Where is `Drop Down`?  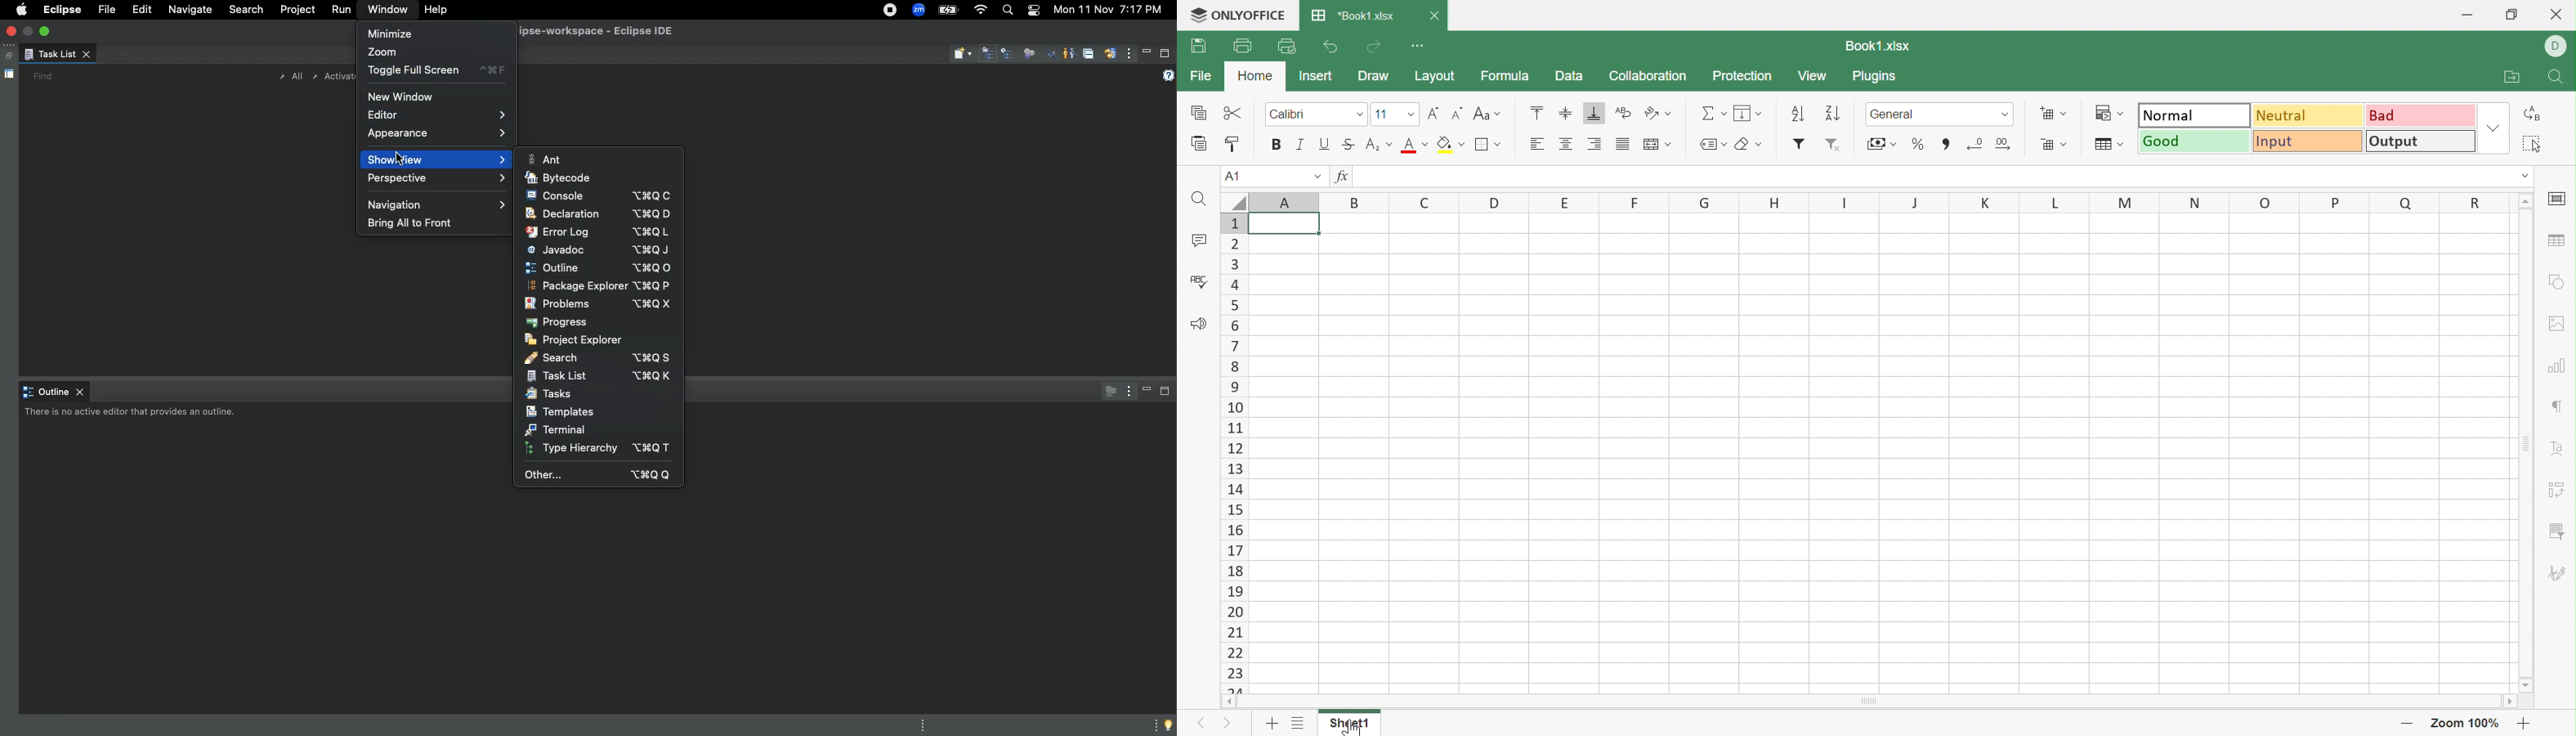
Drop Down is located at coordinates (1320, 175).